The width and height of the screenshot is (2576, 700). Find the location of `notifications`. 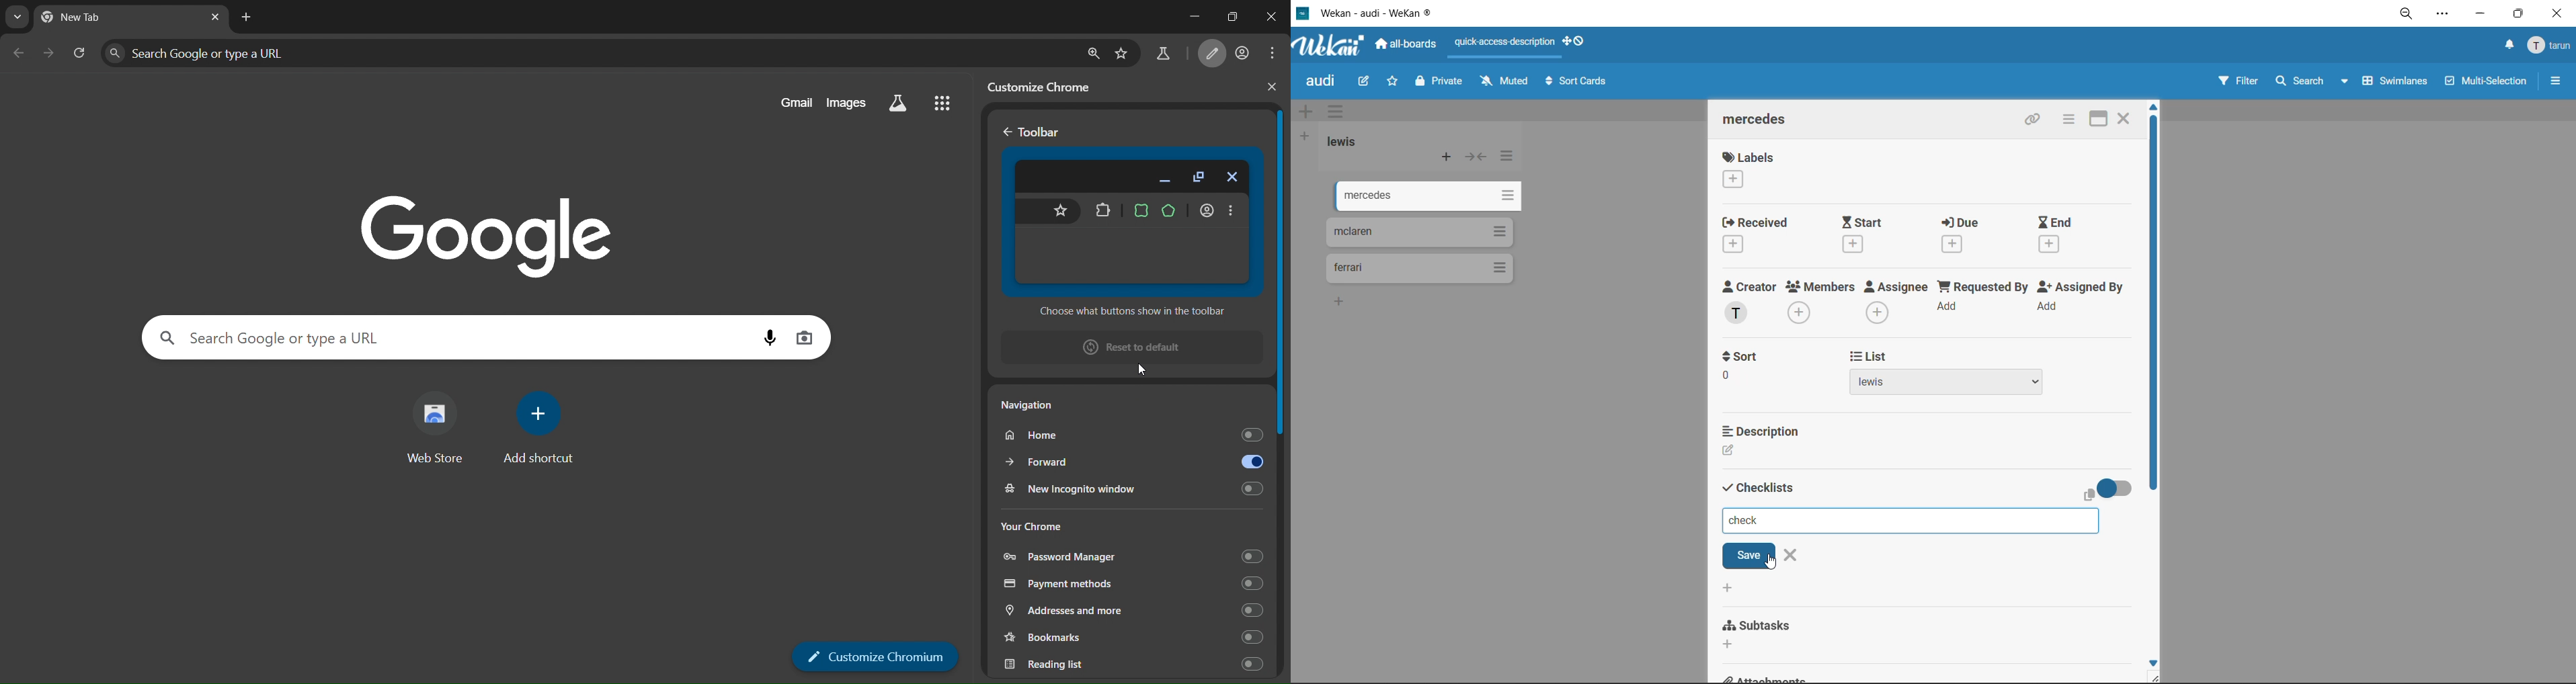

notifications is located at coordinates (2506, 45).